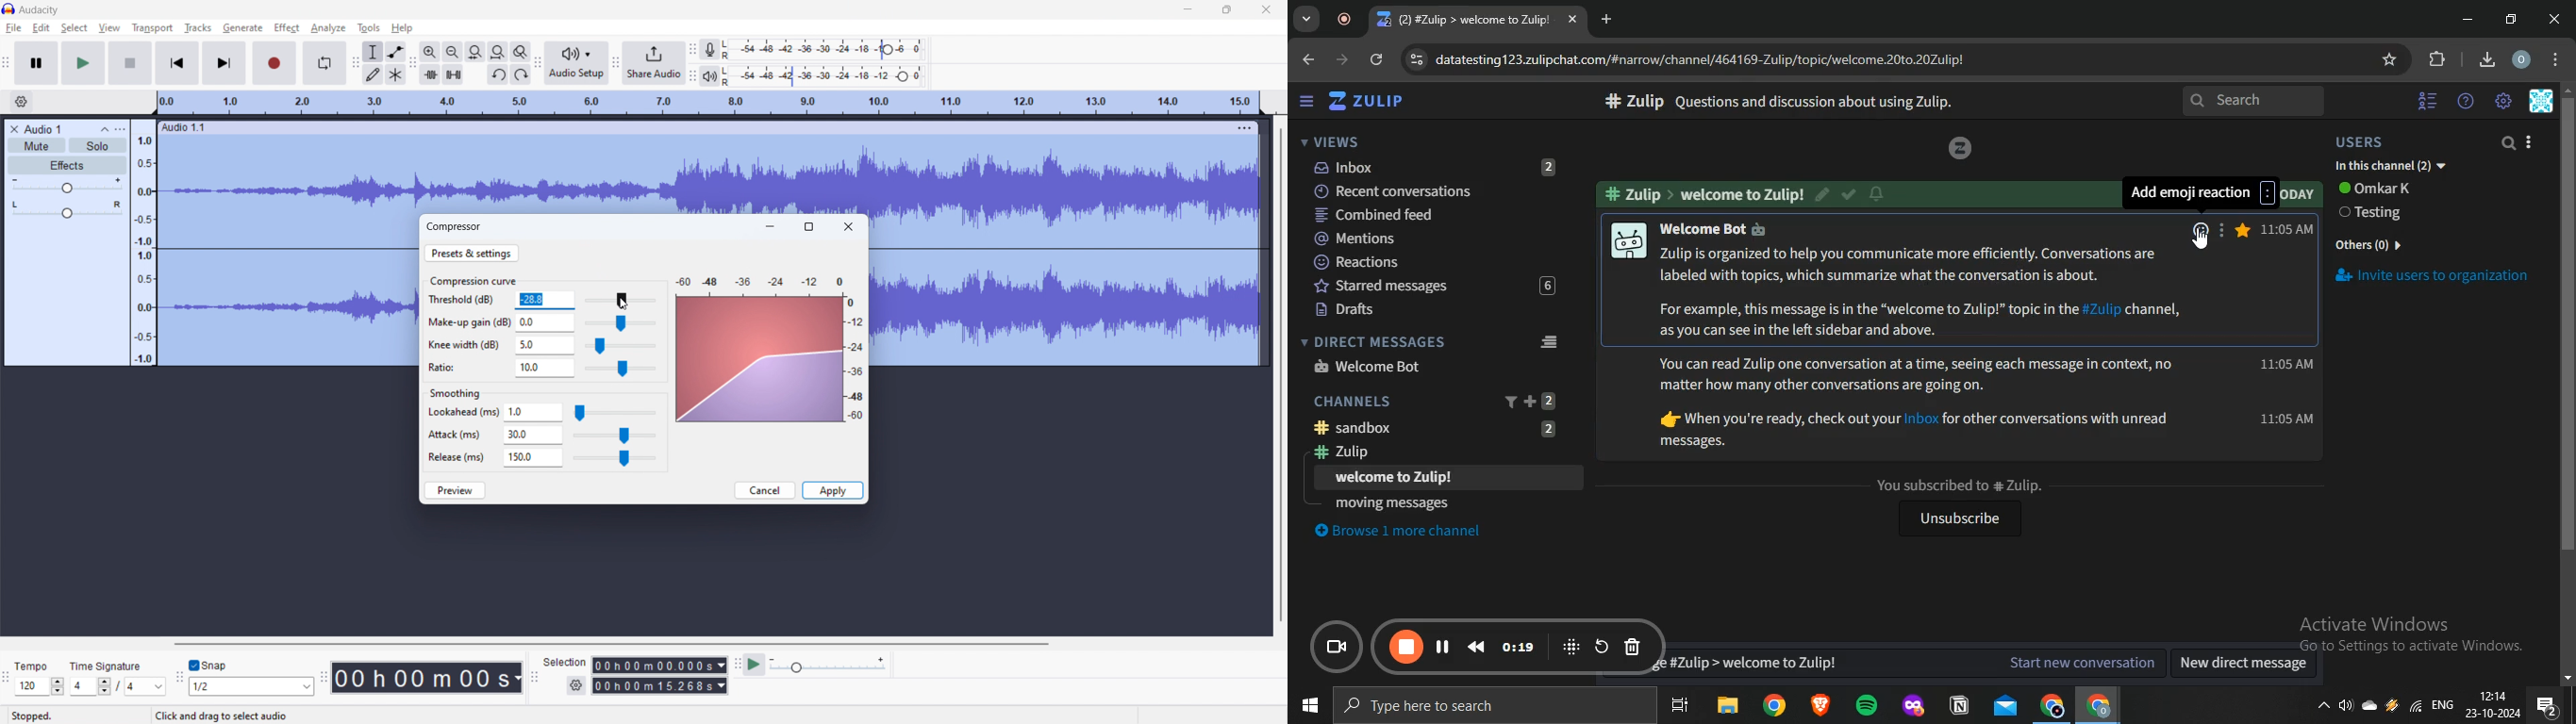 Image resolution: width=2576 pixels, height=728 pixels. I want to click on stop, so click(130, 63).